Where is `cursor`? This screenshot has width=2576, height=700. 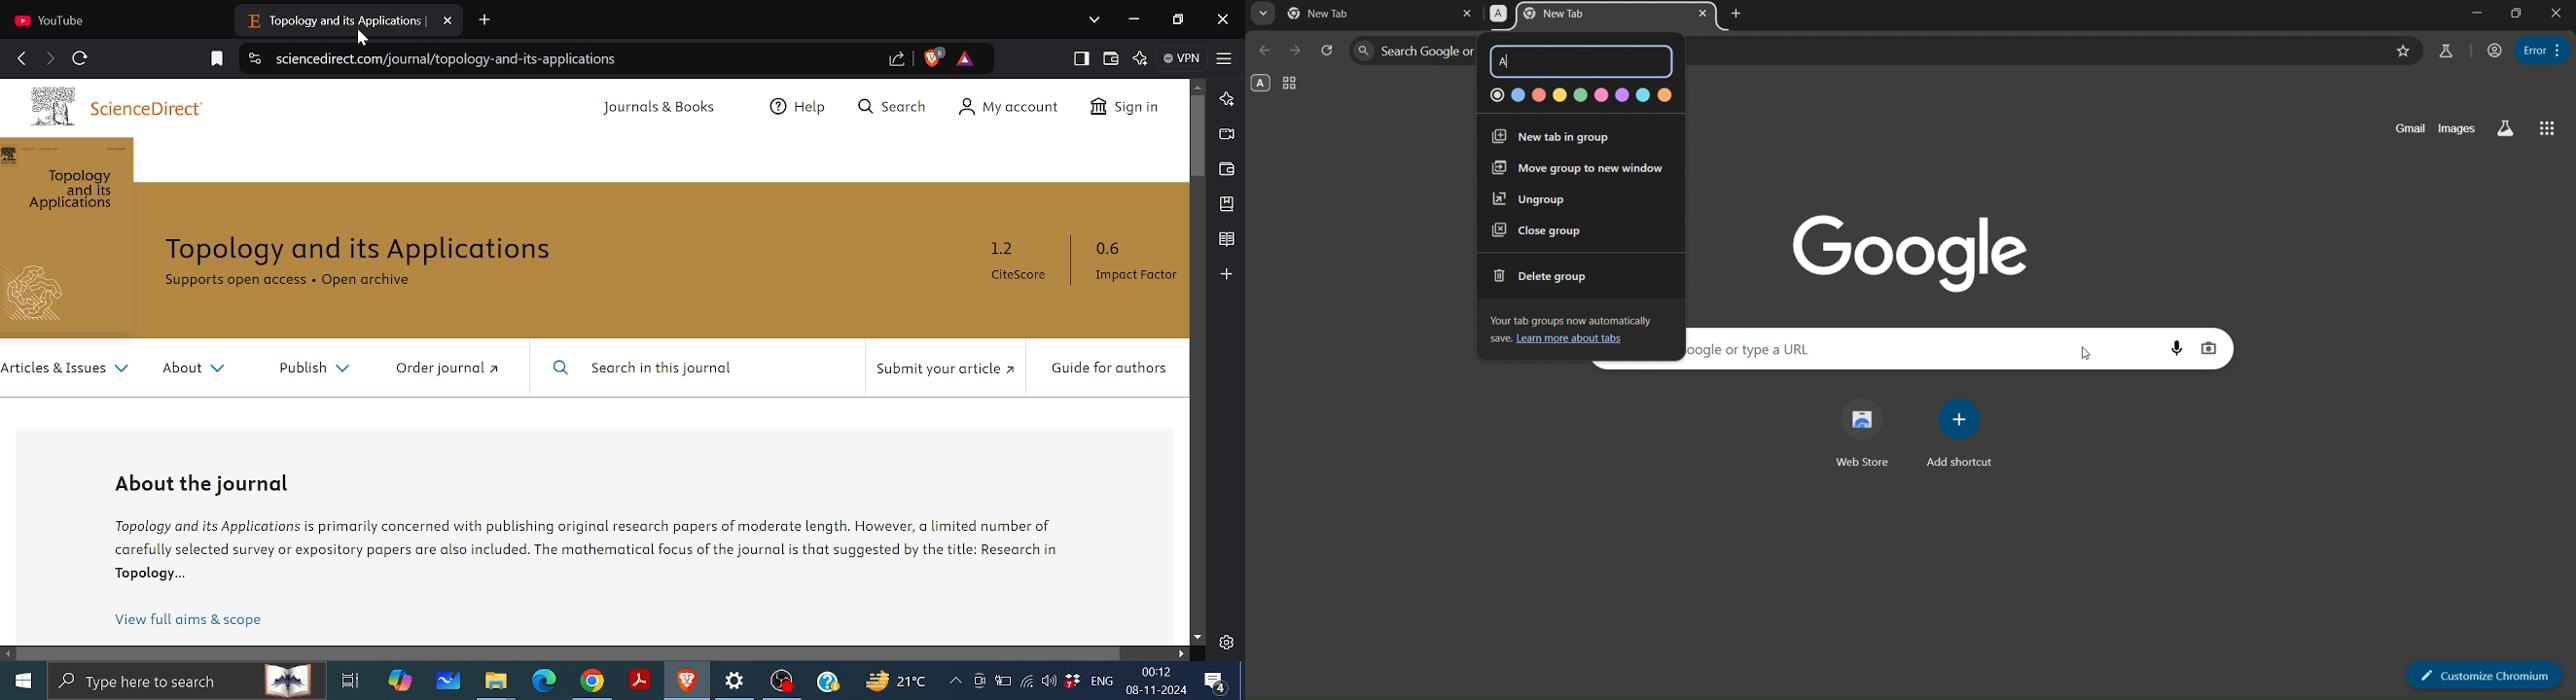
cursor is located at coordinates (2080, 353).